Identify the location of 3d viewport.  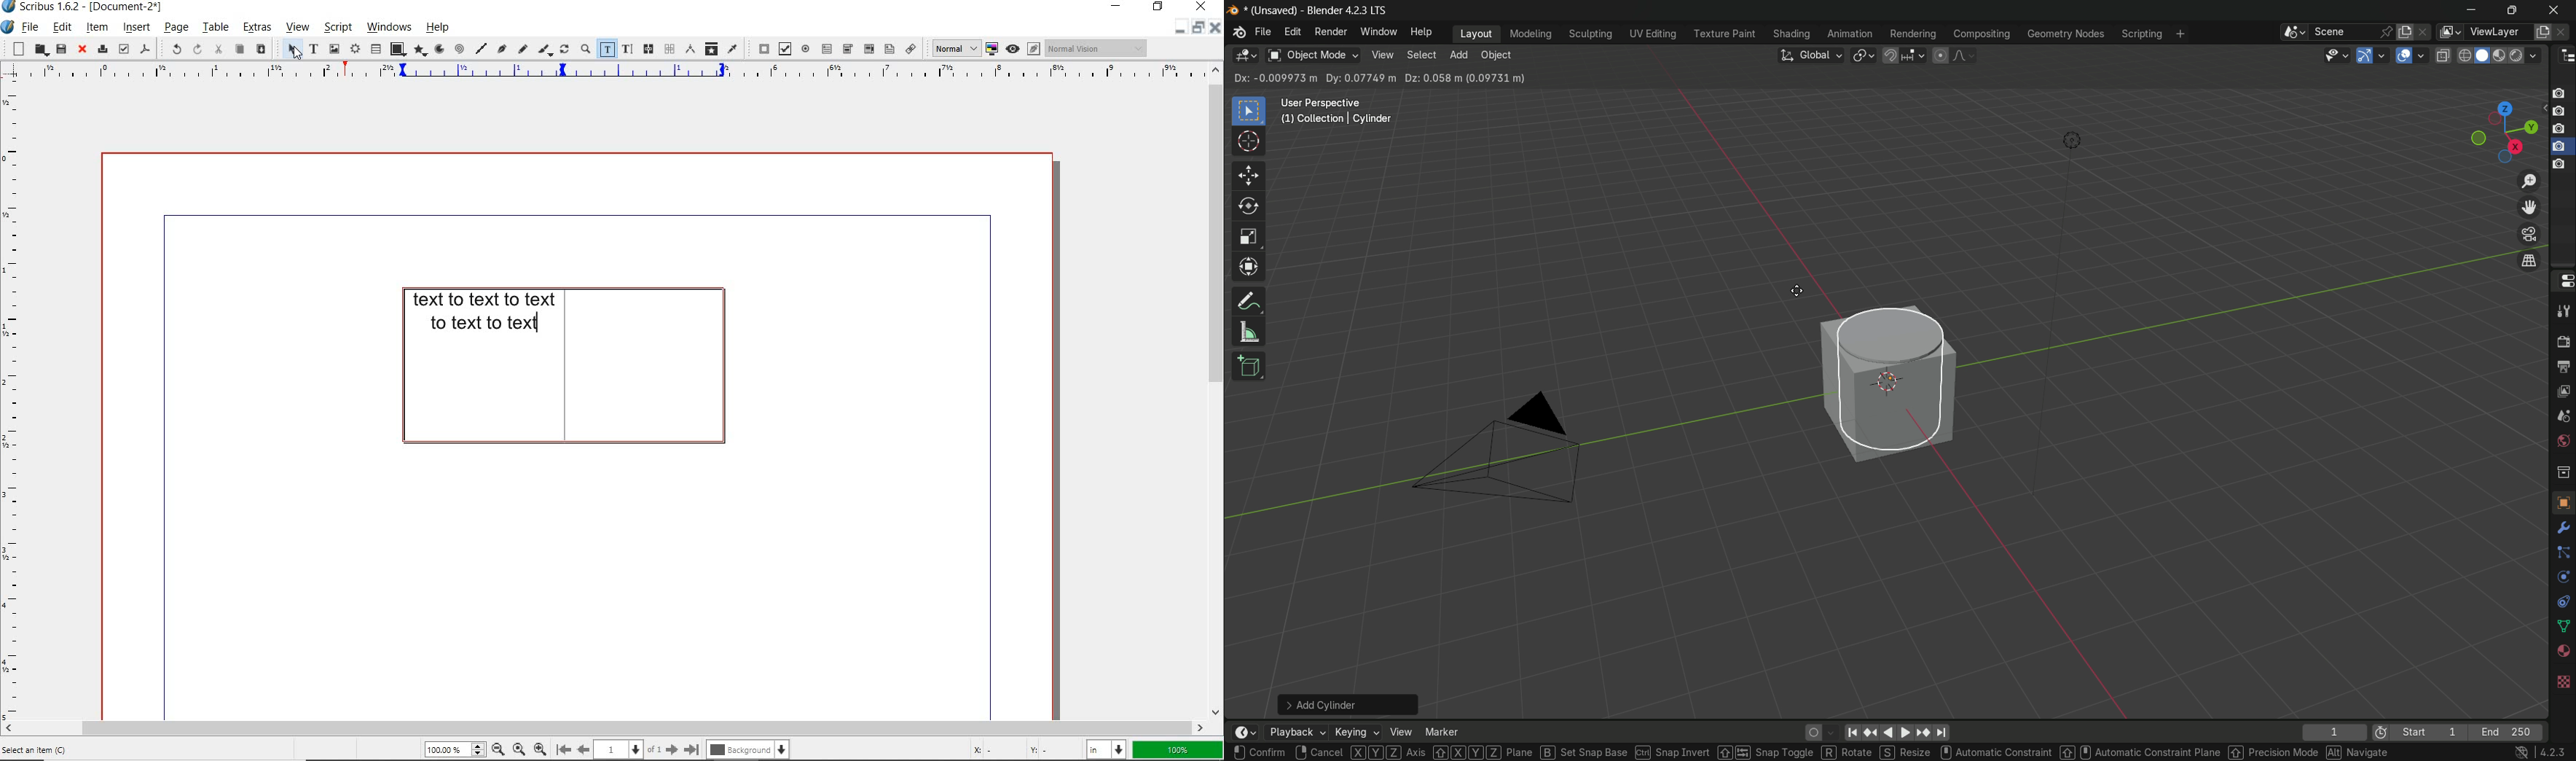
(1245, 56).